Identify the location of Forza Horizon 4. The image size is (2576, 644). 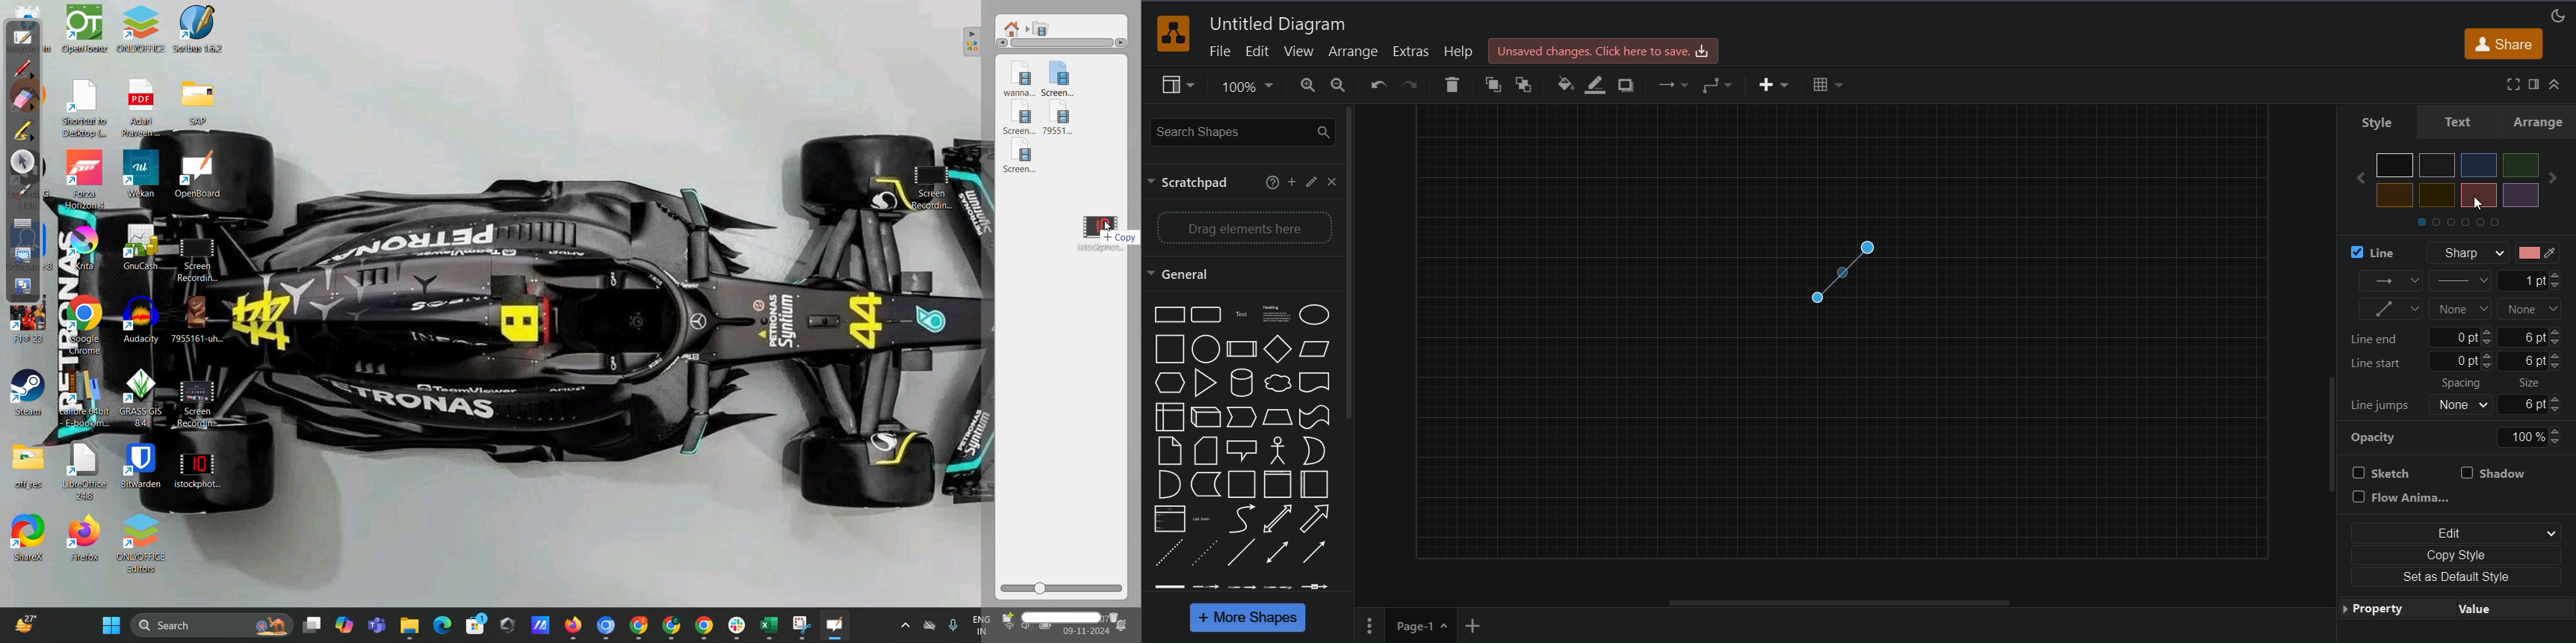
(86, 180).